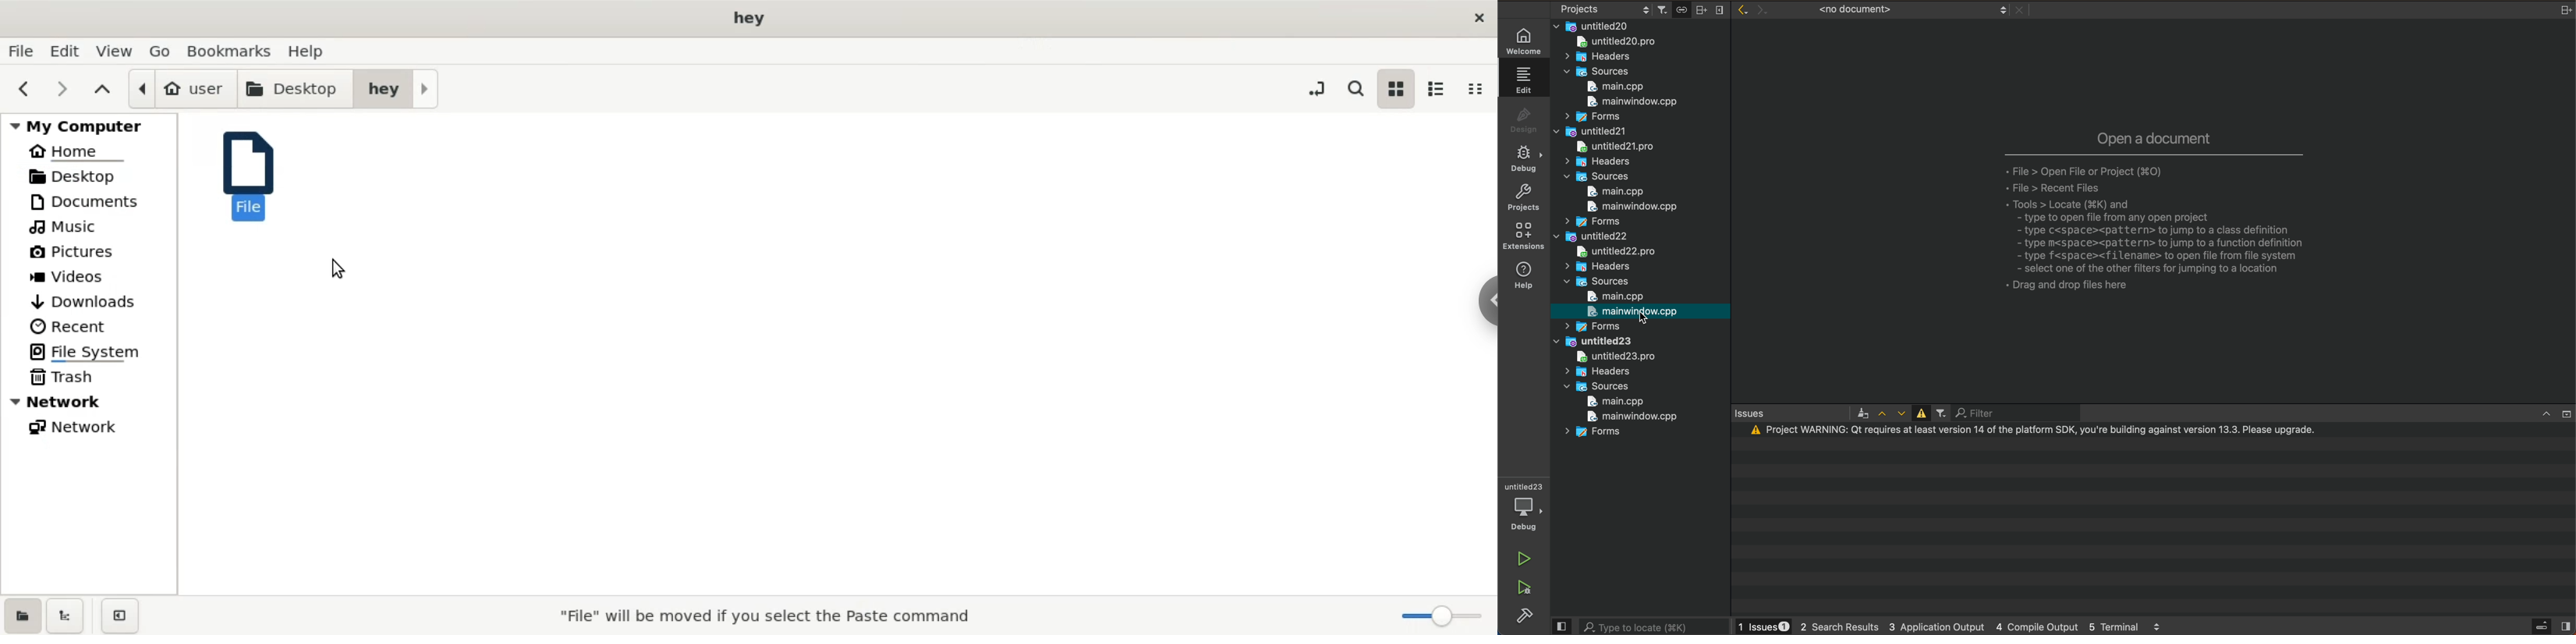 The image size is (2576, 644). What do you see at coordinates (1629, 103) in the screenshot?
I see `mainwindow.cpp` at bounding box center [1629, 103].